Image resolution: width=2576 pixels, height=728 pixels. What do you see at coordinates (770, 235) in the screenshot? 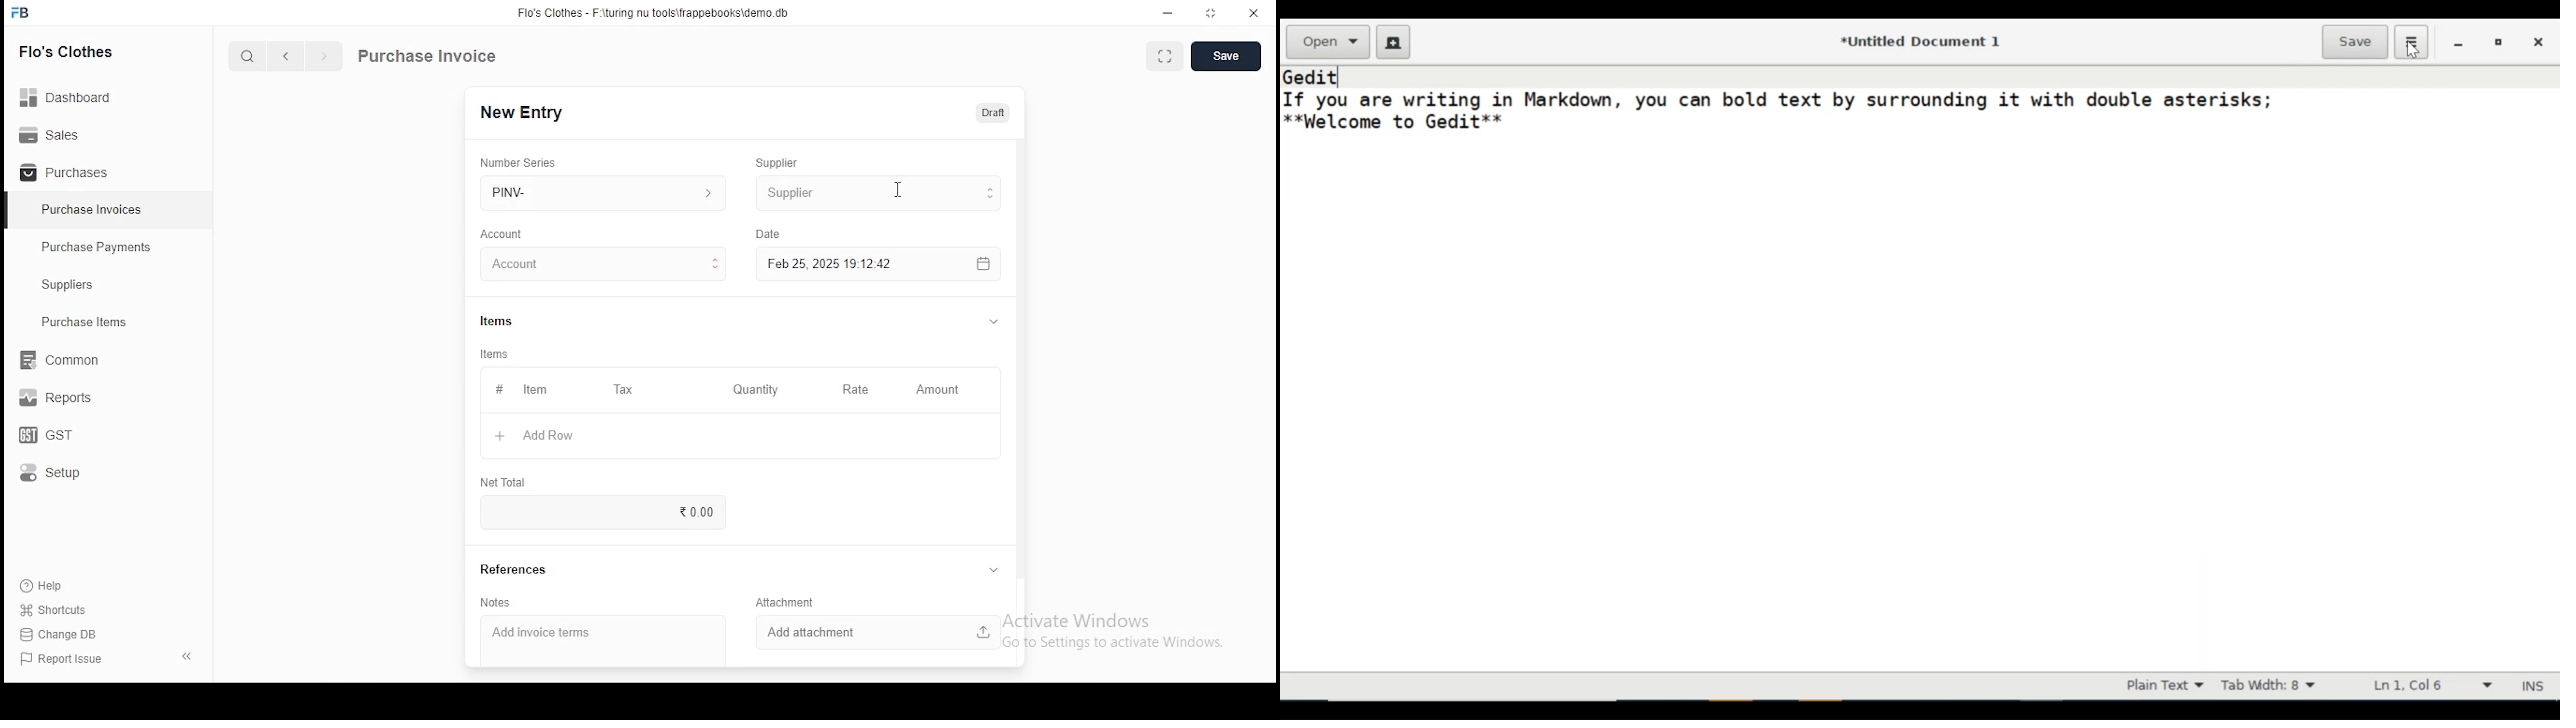
I see `Date` at bounding box center [770, 235].